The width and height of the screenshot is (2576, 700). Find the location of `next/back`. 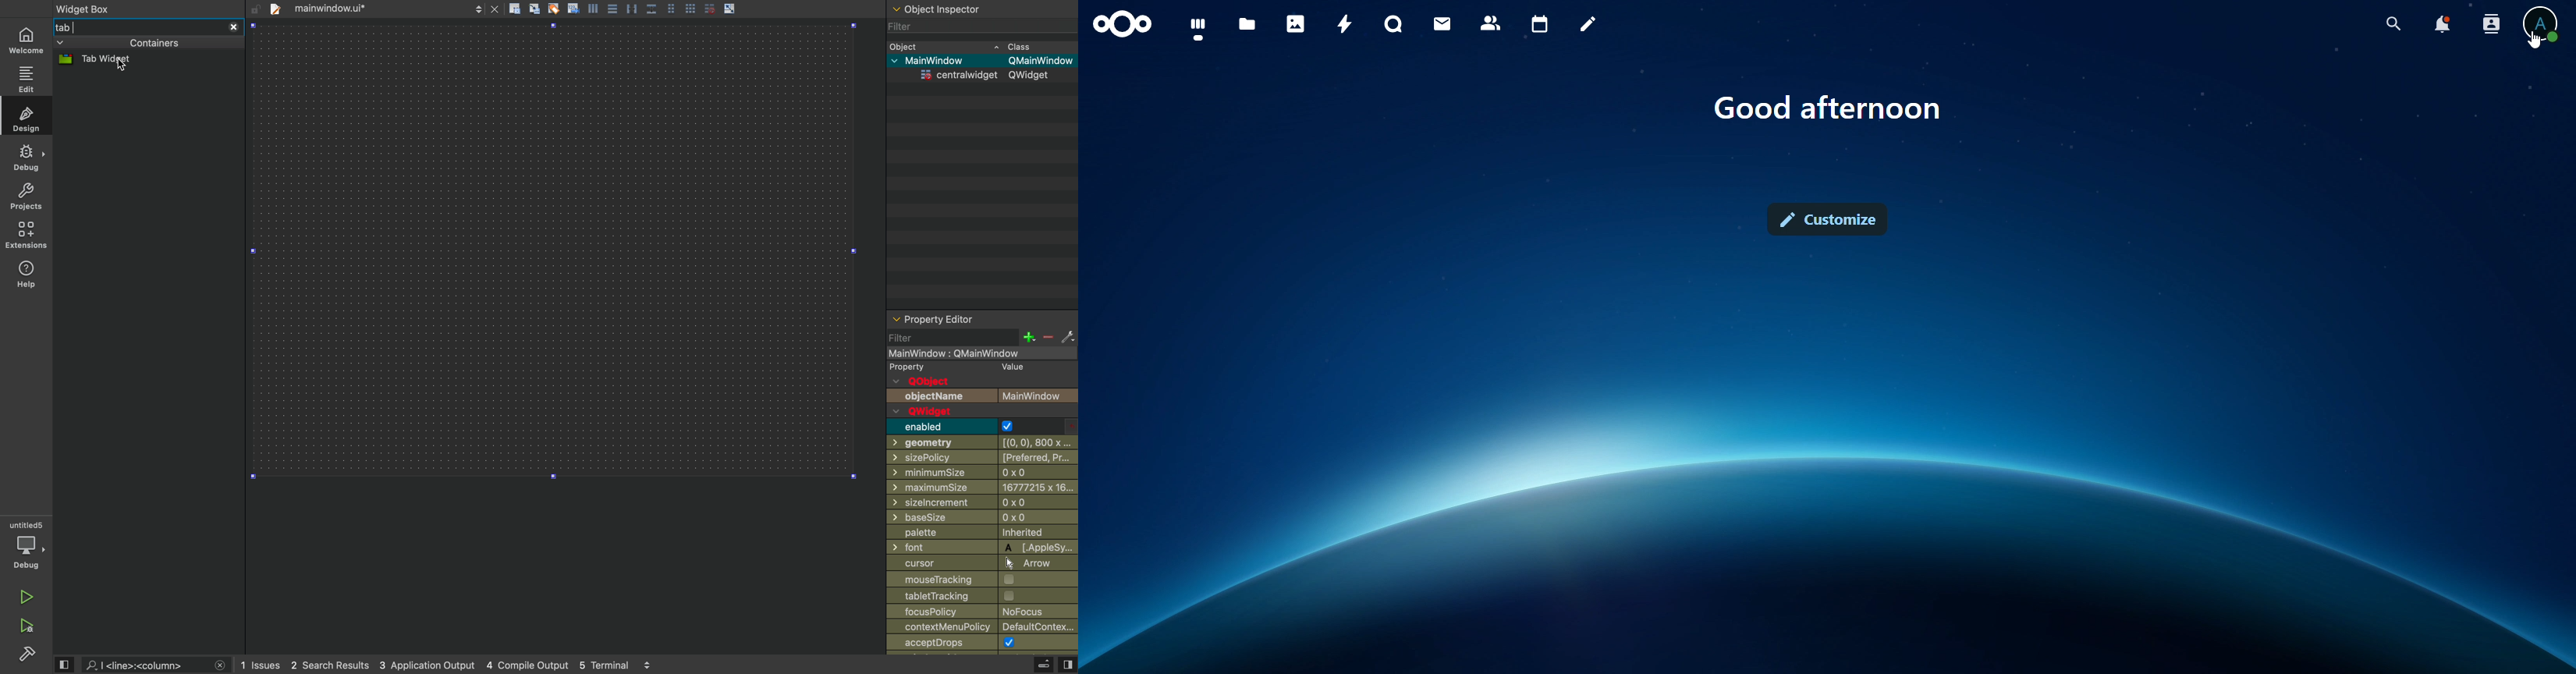

next/back is located at coordinates (478, 9).